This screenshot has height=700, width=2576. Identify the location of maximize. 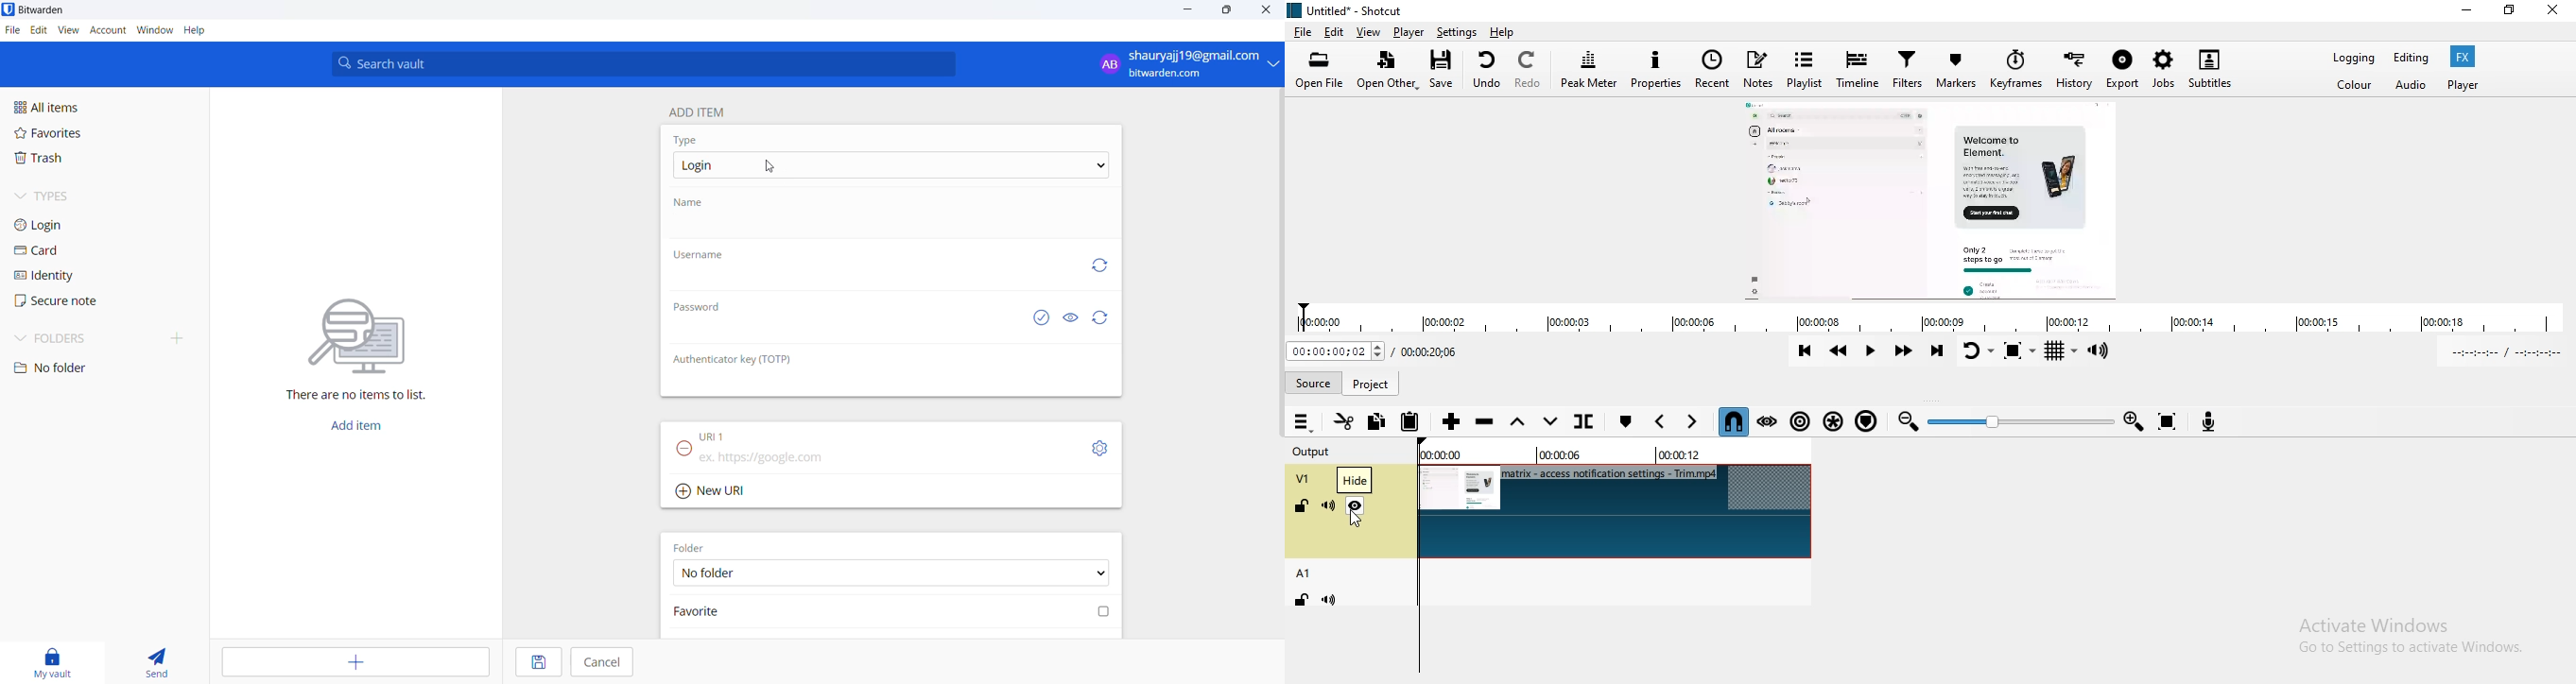
(1228, 10).